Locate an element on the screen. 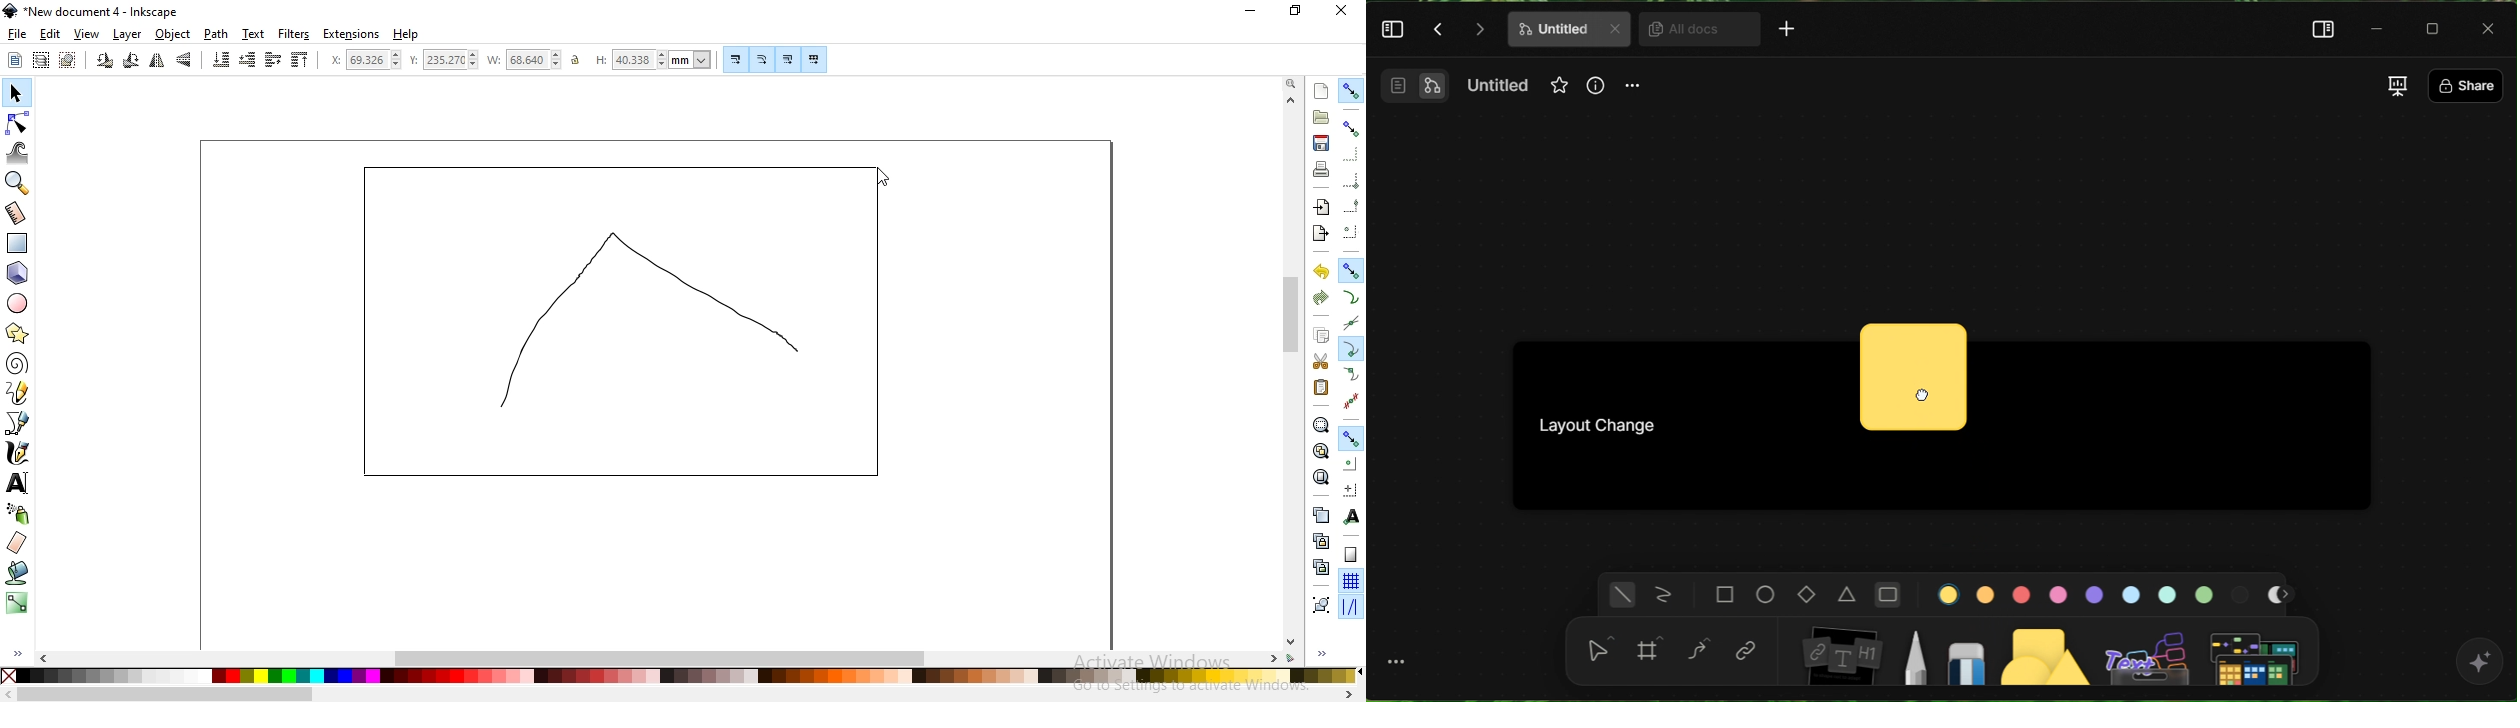 The width and height of the screenshot is (2520, 728). draw freehand lines is located at coordinates (18, 392).